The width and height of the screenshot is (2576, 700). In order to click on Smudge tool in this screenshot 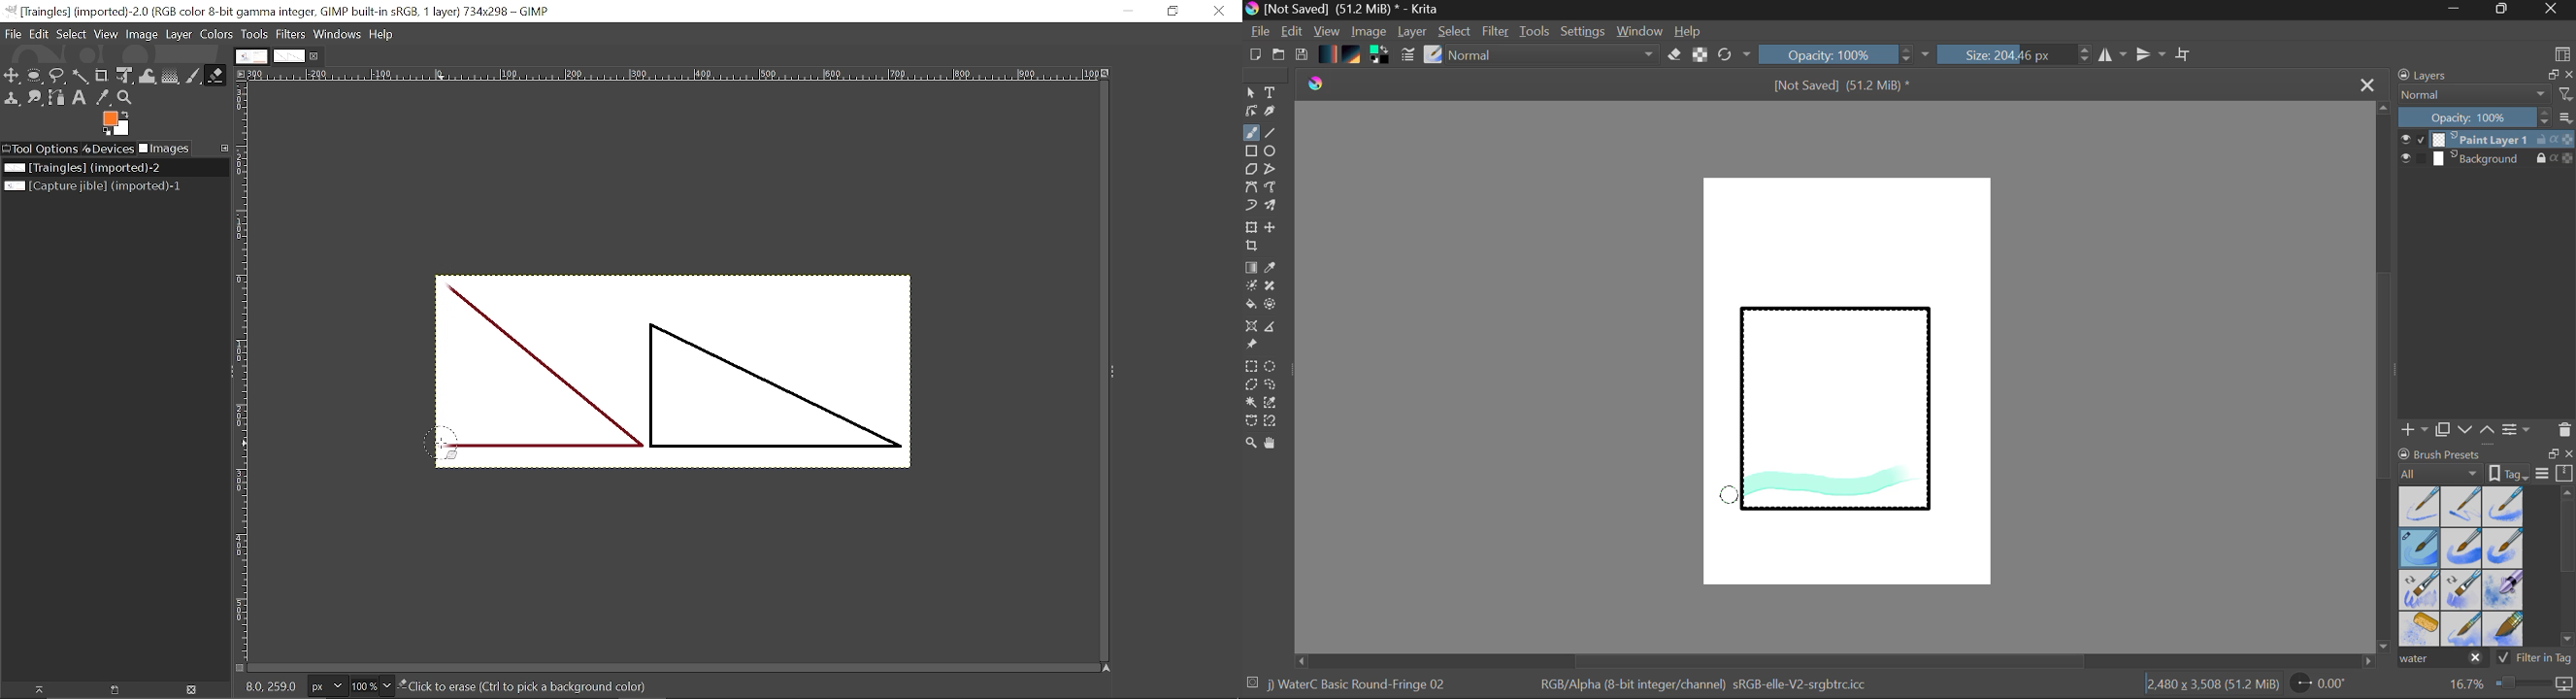, I will do `click(35, 98)`.